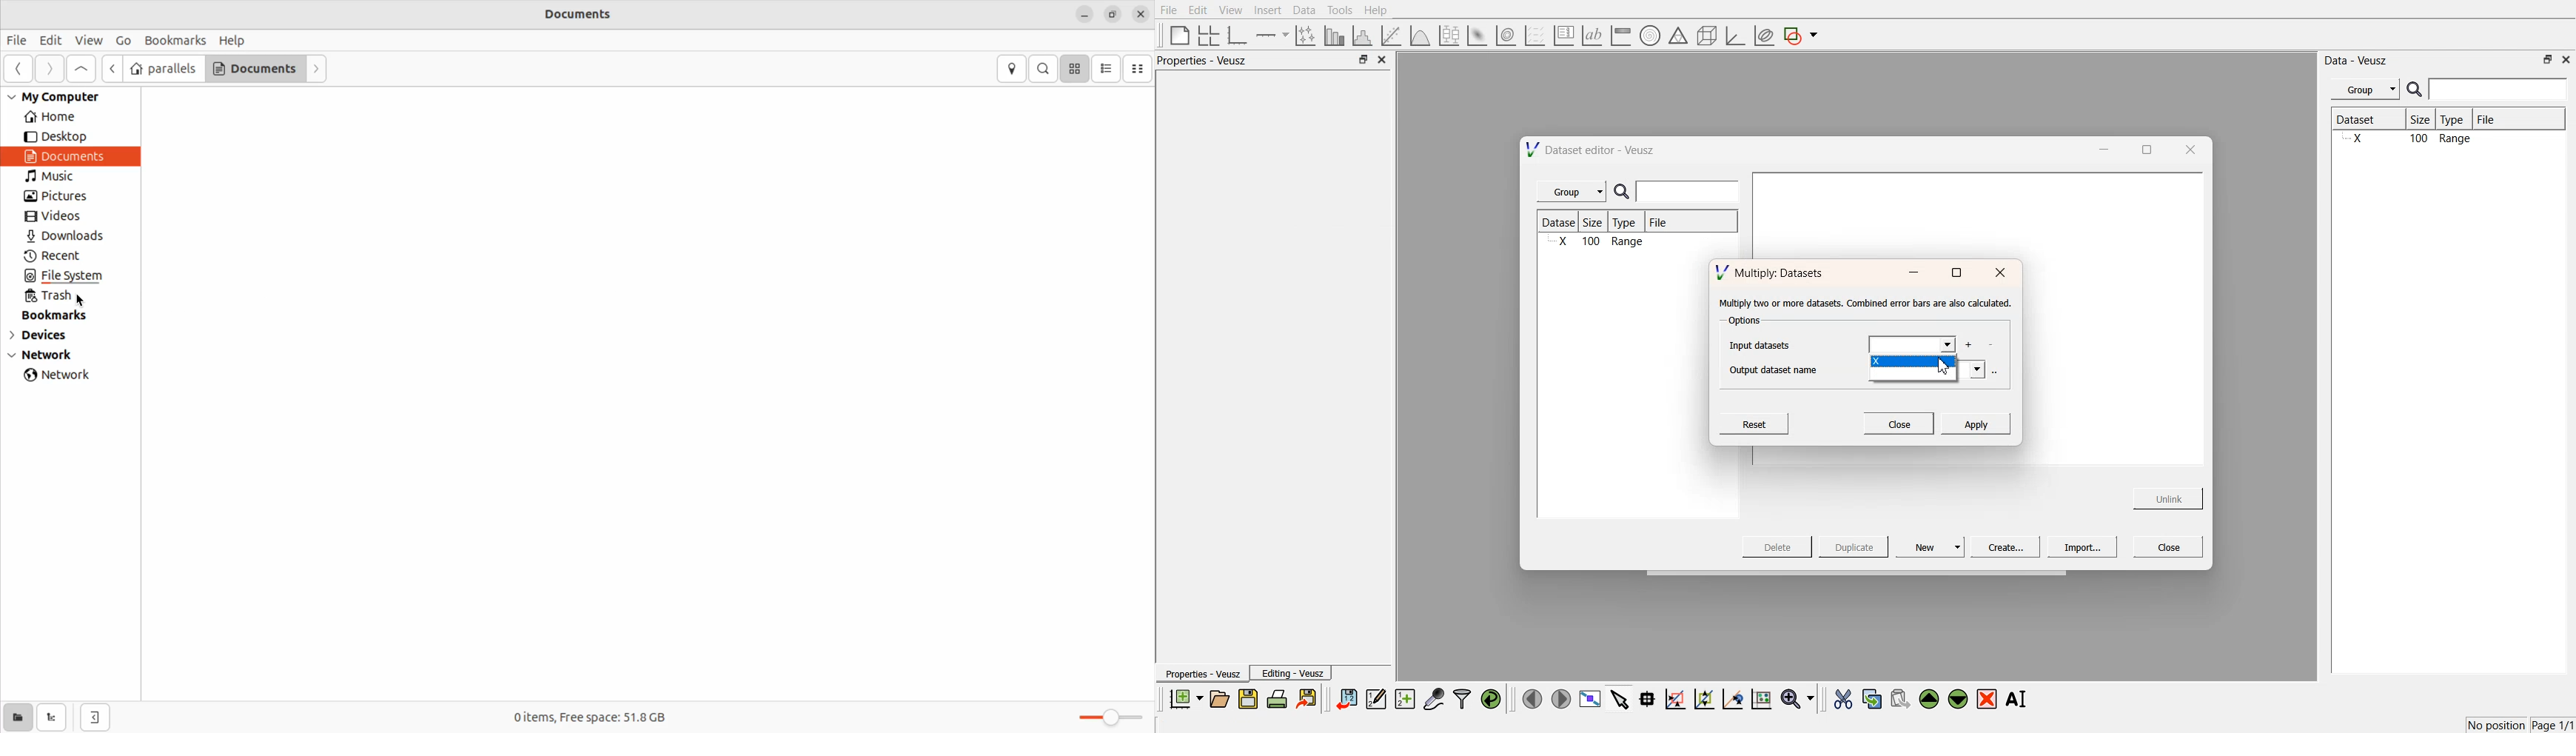 The width and height of the screenshot is (2576, 756). I want to click on Dataset, so click(2367, 121).